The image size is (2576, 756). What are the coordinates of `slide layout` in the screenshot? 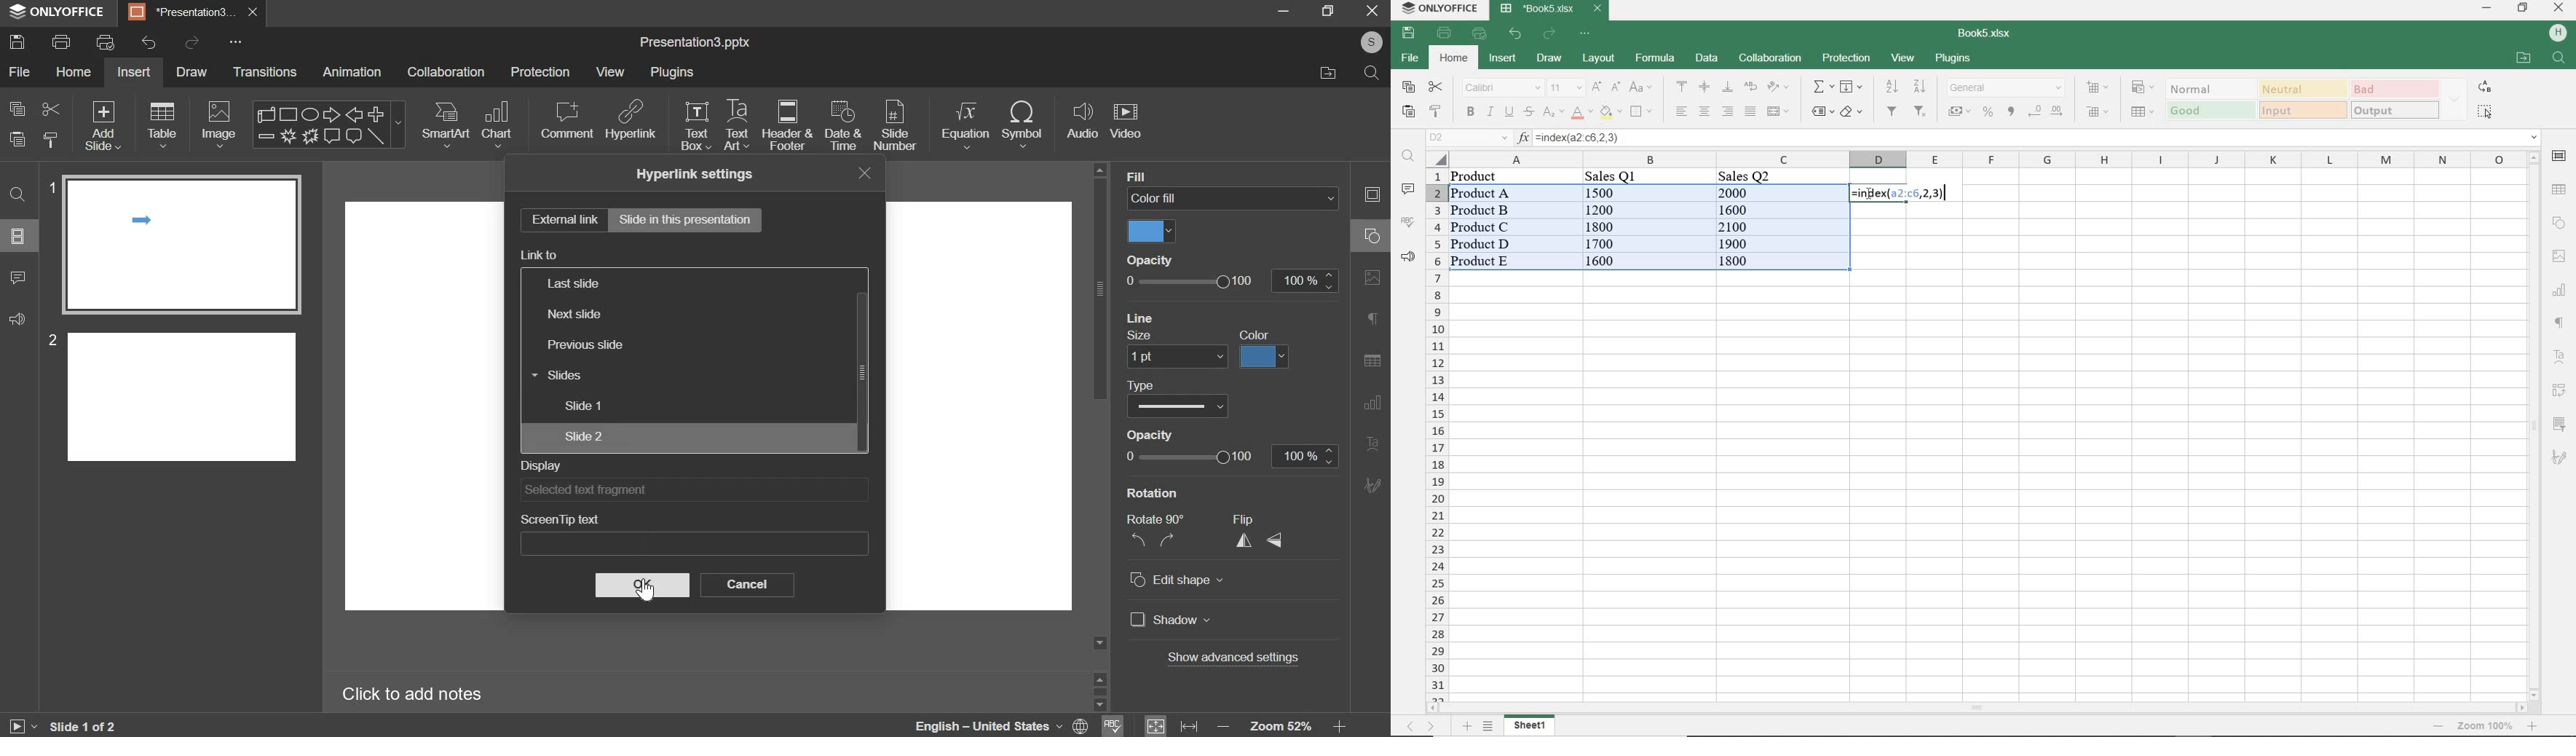 It's located at (17, 236).